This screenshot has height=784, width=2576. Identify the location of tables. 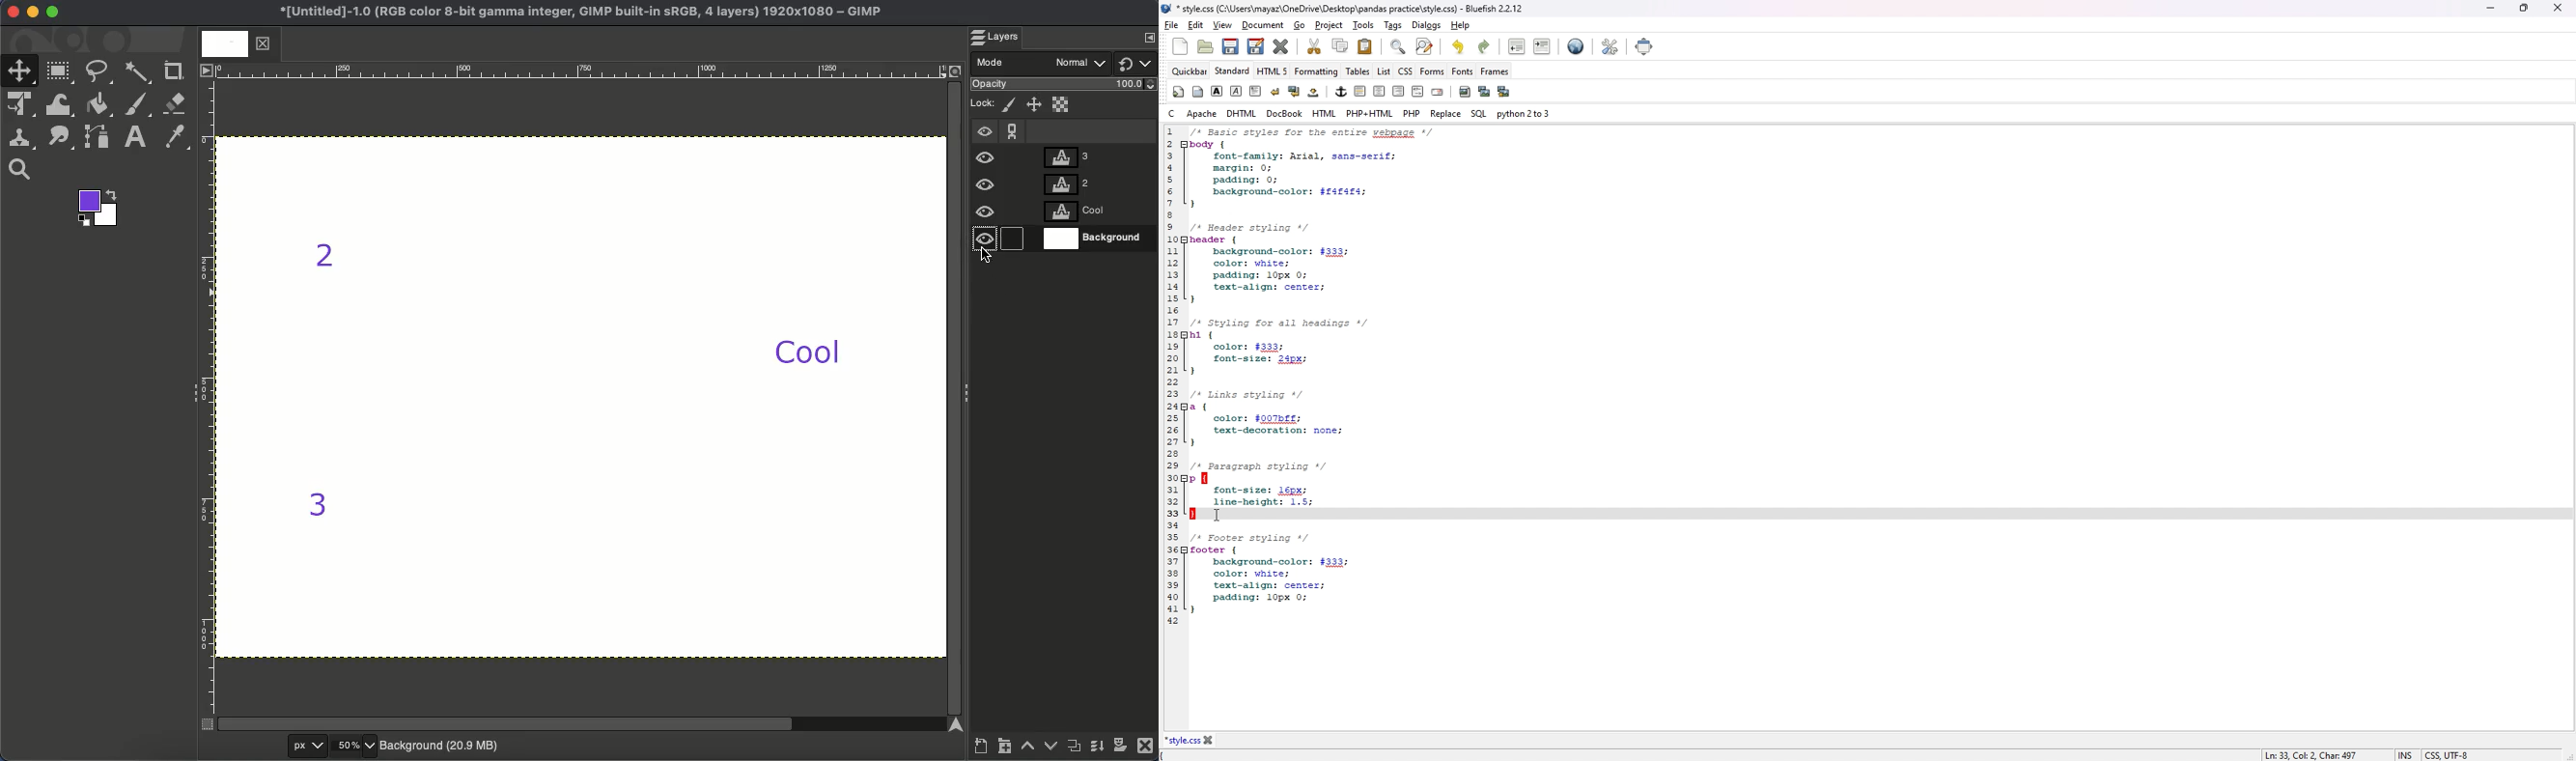
(1358, 71).